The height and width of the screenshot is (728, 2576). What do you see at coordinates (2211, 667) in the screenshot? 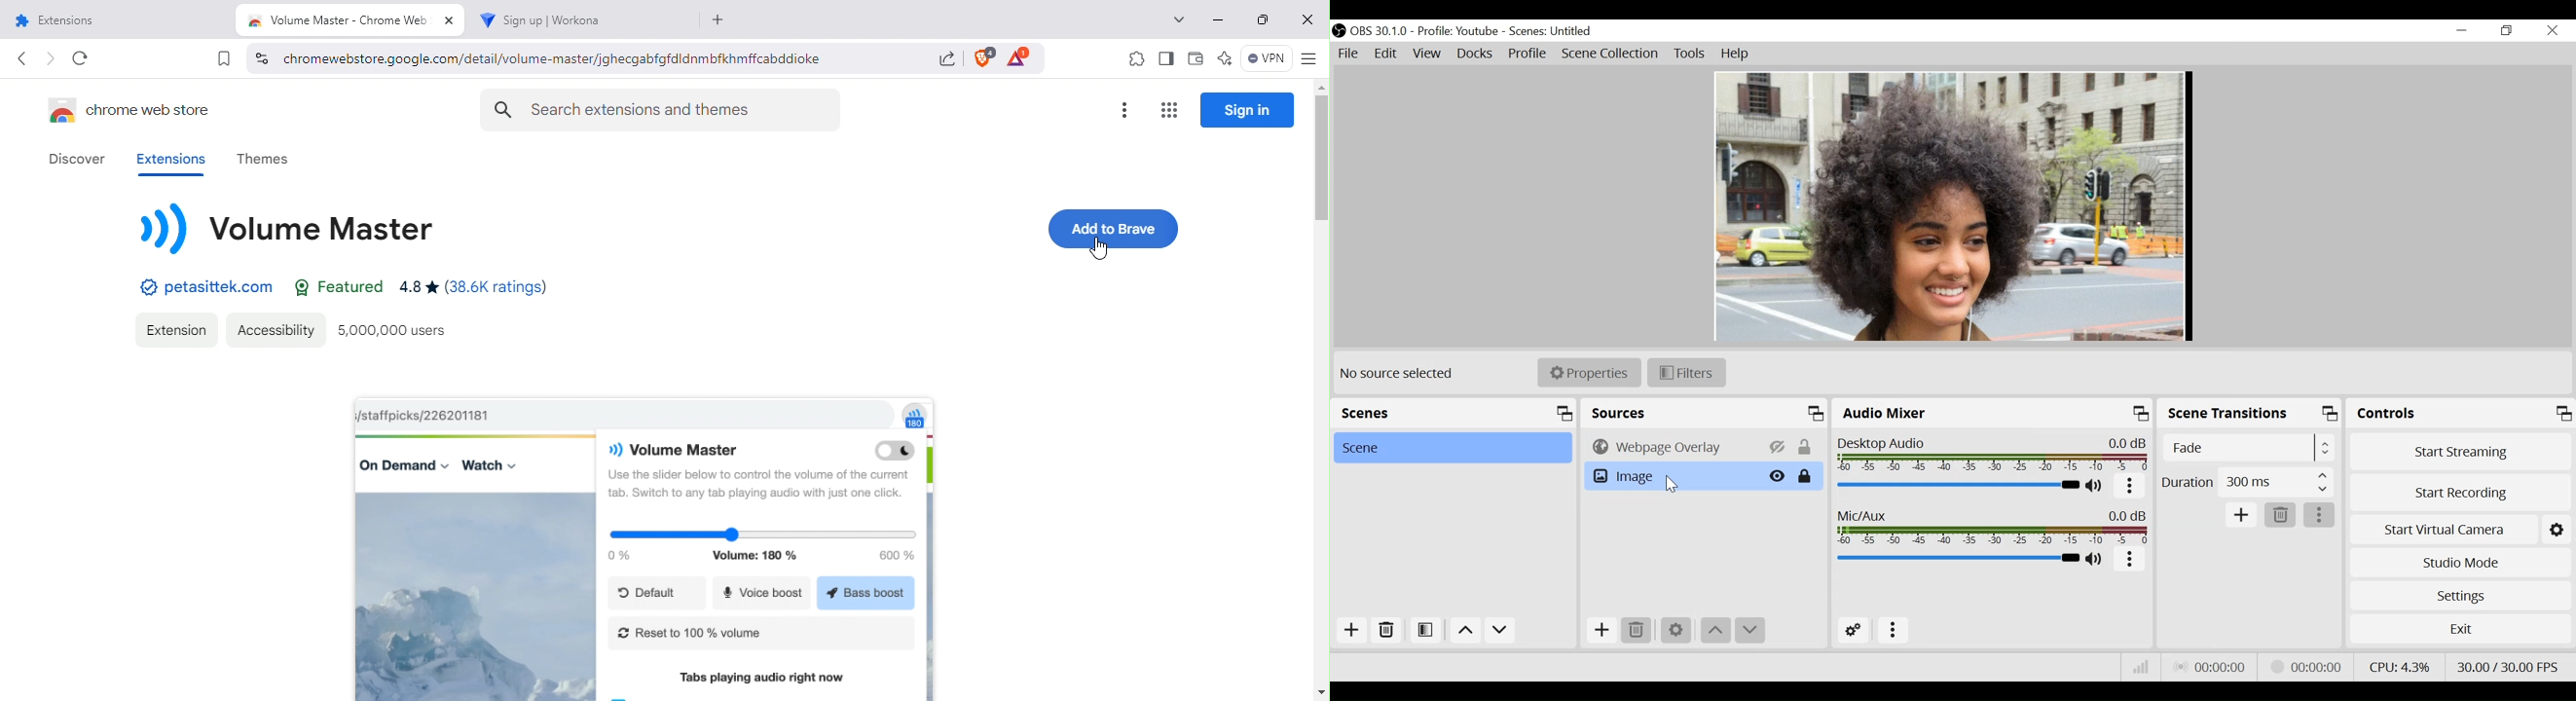
I see `Live Status` at bounding box center [2211, 667].